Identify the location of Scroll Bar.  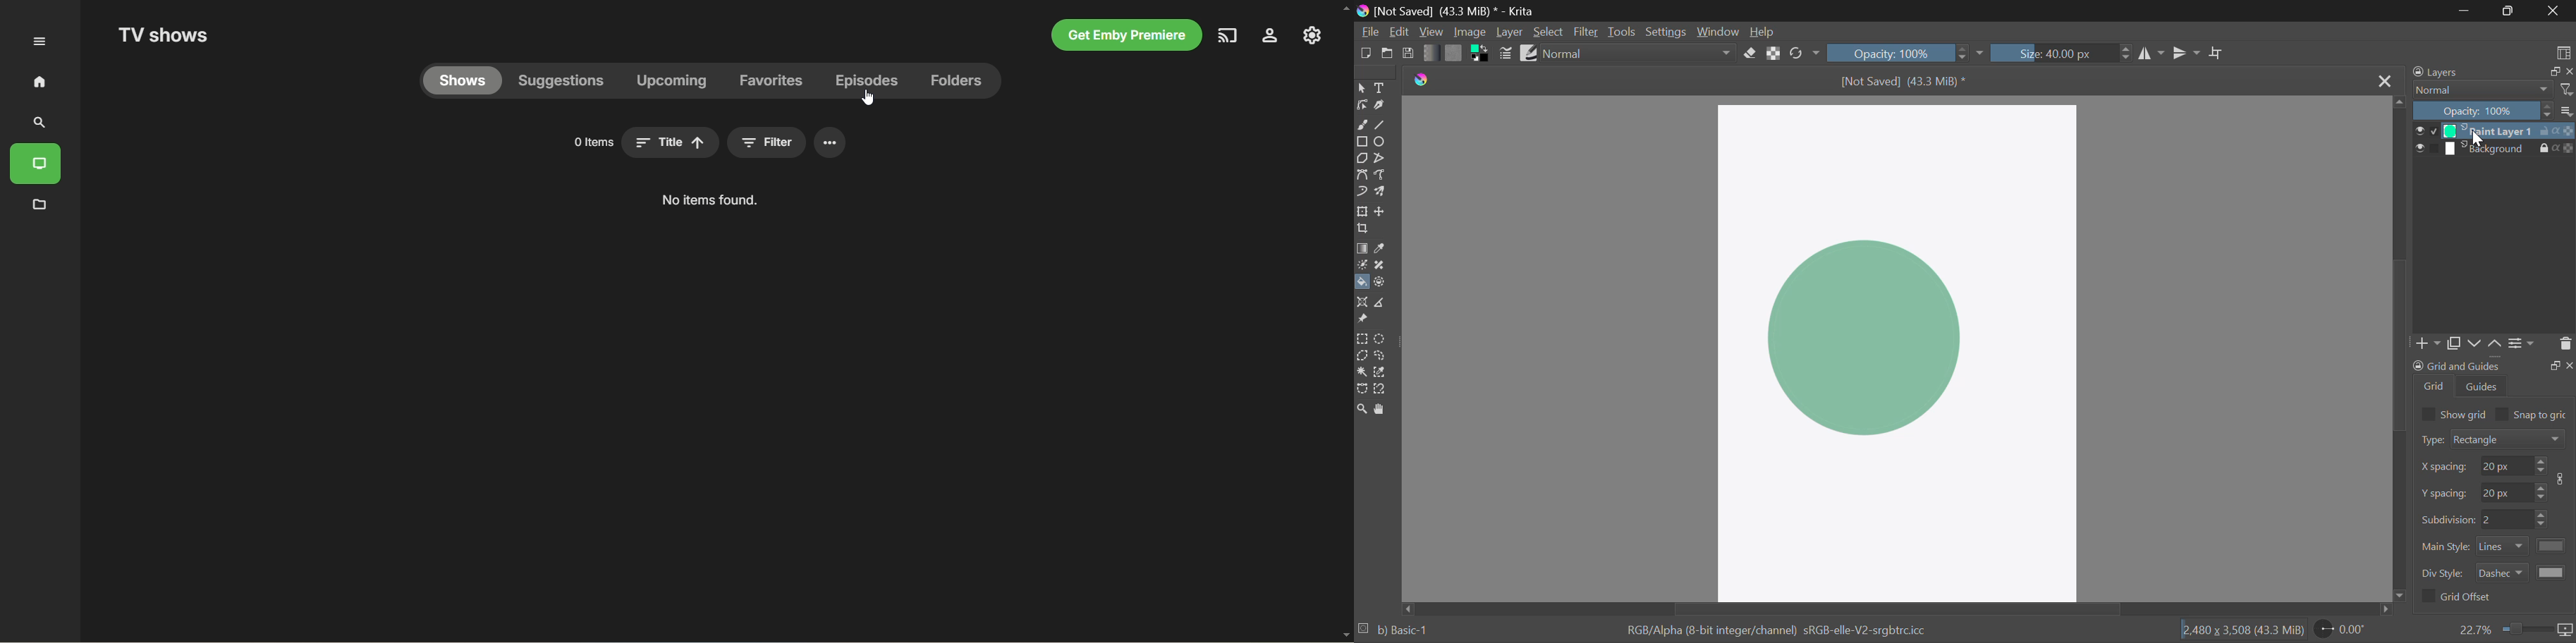
(2402, 348).